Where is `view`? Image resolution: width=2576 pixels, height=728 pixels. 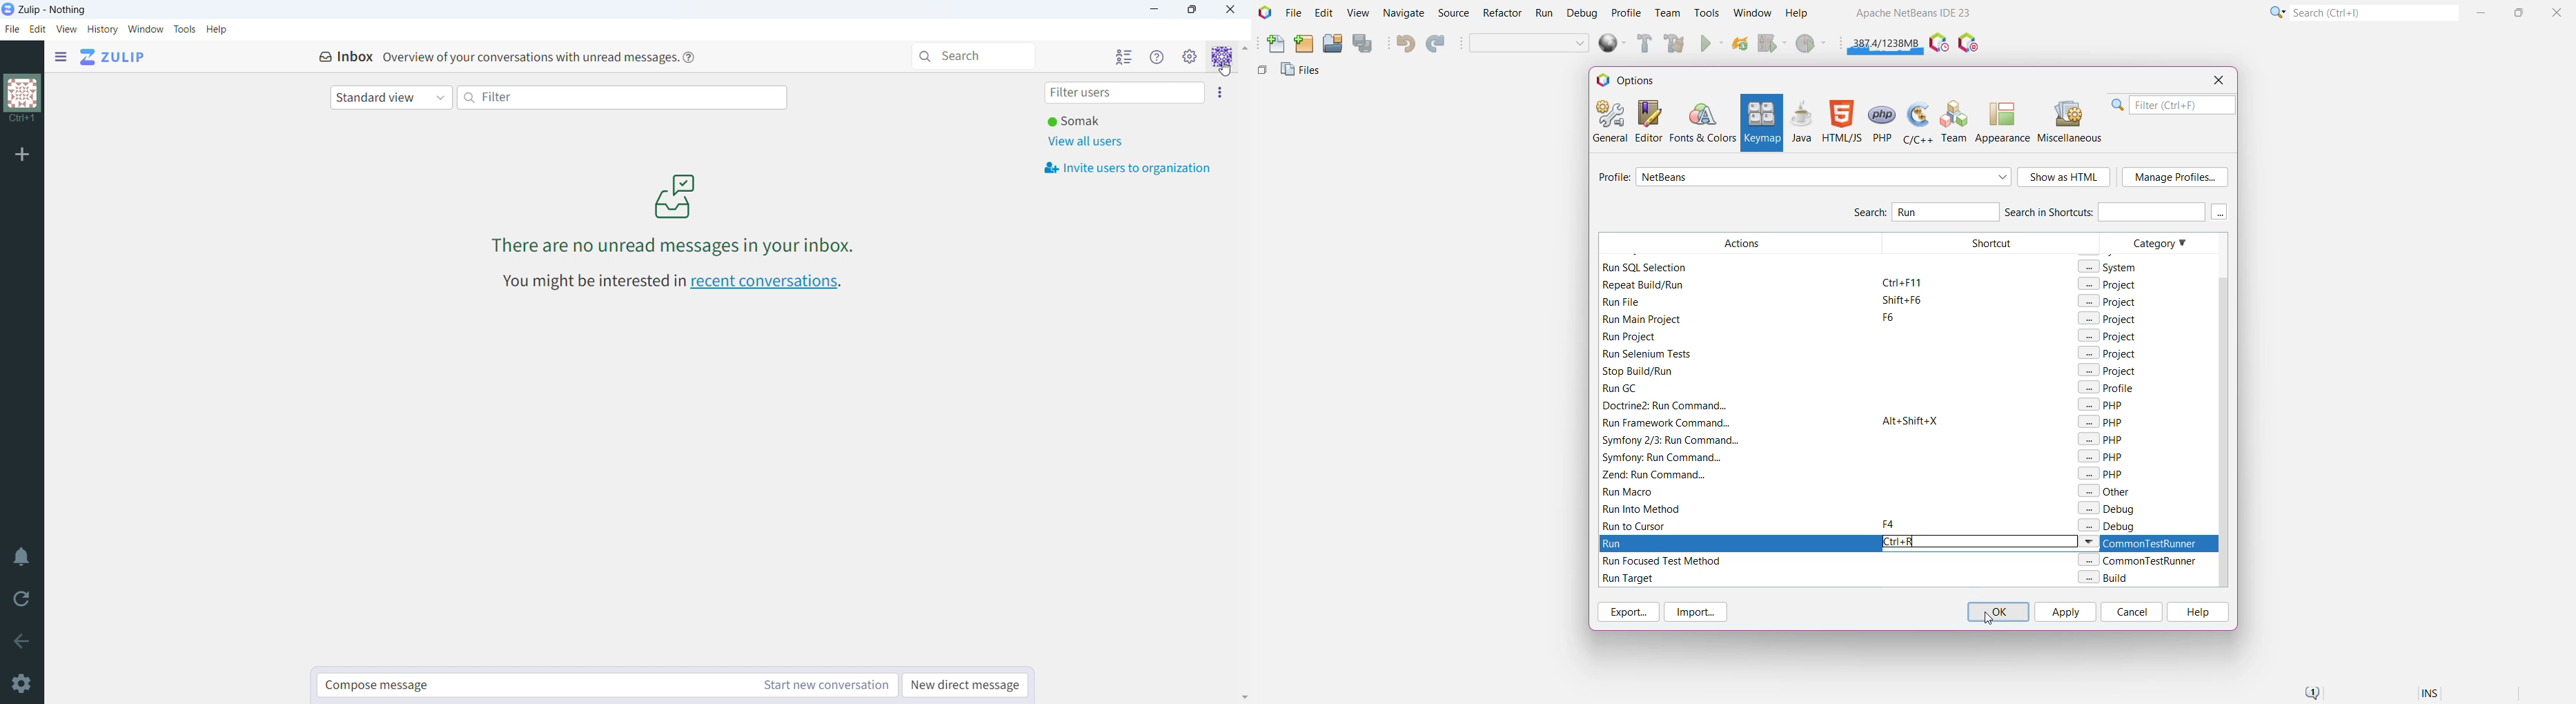
view is located at coordinates (68, 29).